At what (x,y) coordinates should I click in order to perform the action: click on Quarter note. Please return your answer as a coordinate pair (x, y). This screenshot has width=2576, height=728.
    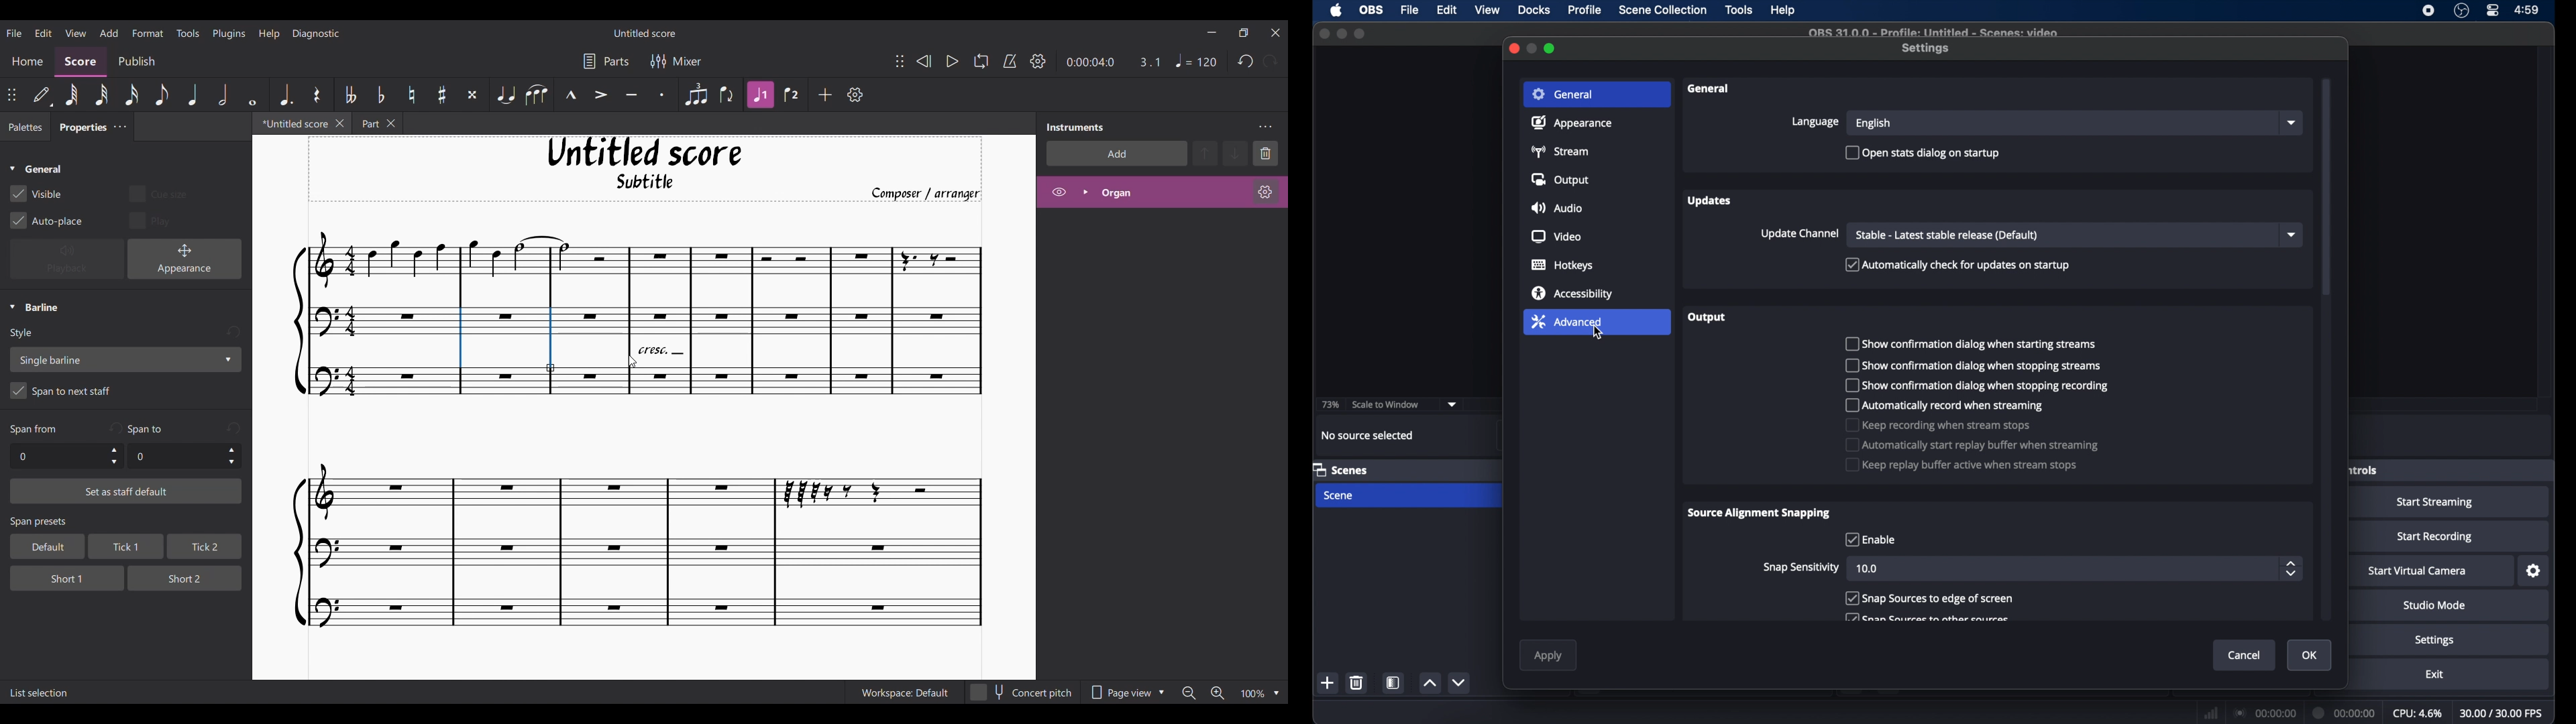
    Looking at the image, I should click on (193, 95).